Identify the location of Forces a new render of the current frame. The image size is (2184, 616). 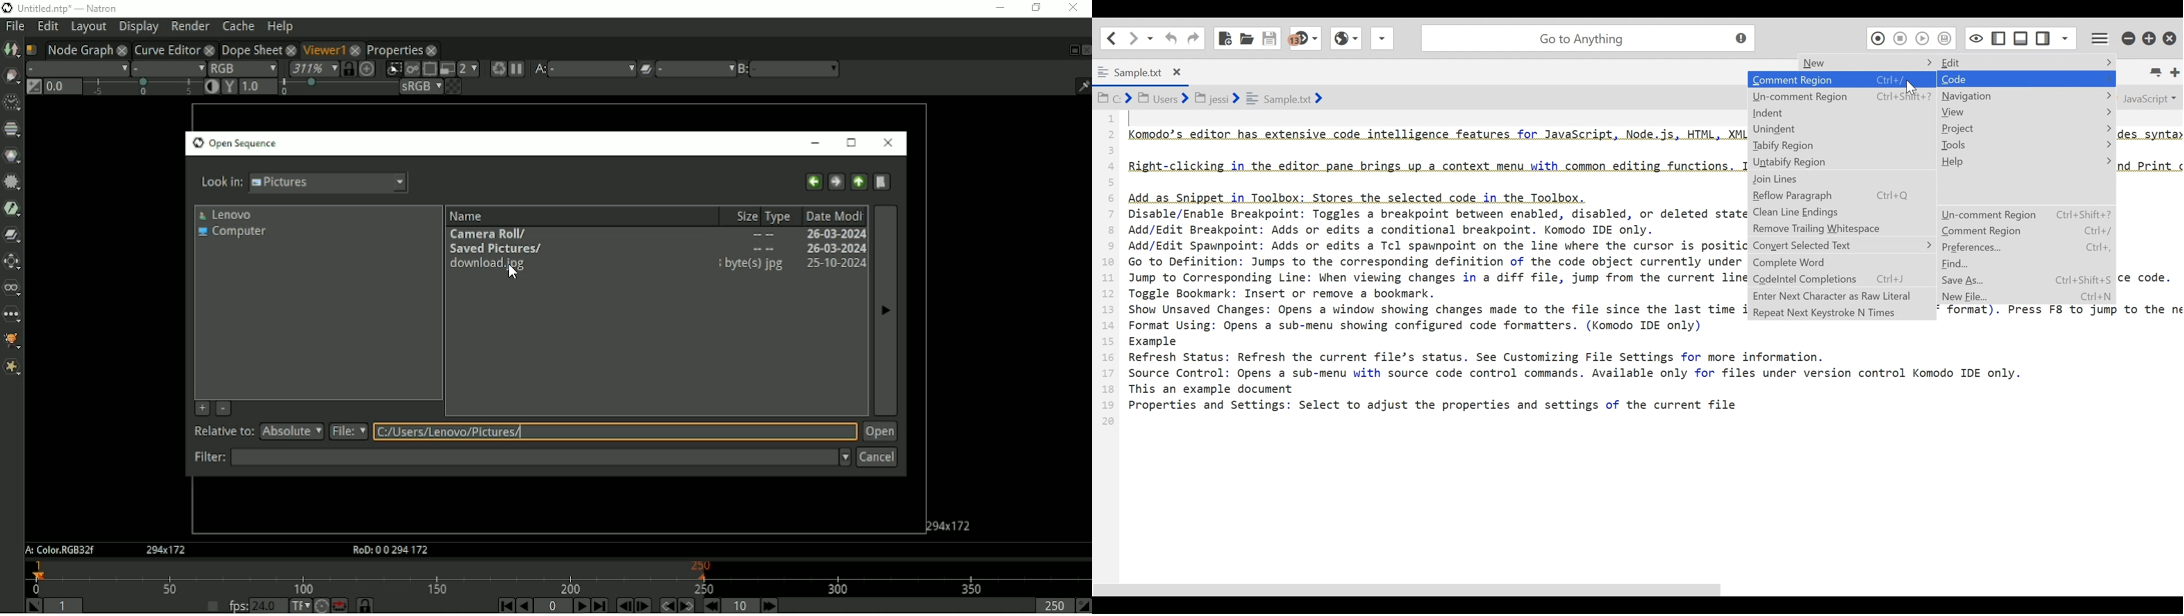
(497, 68).